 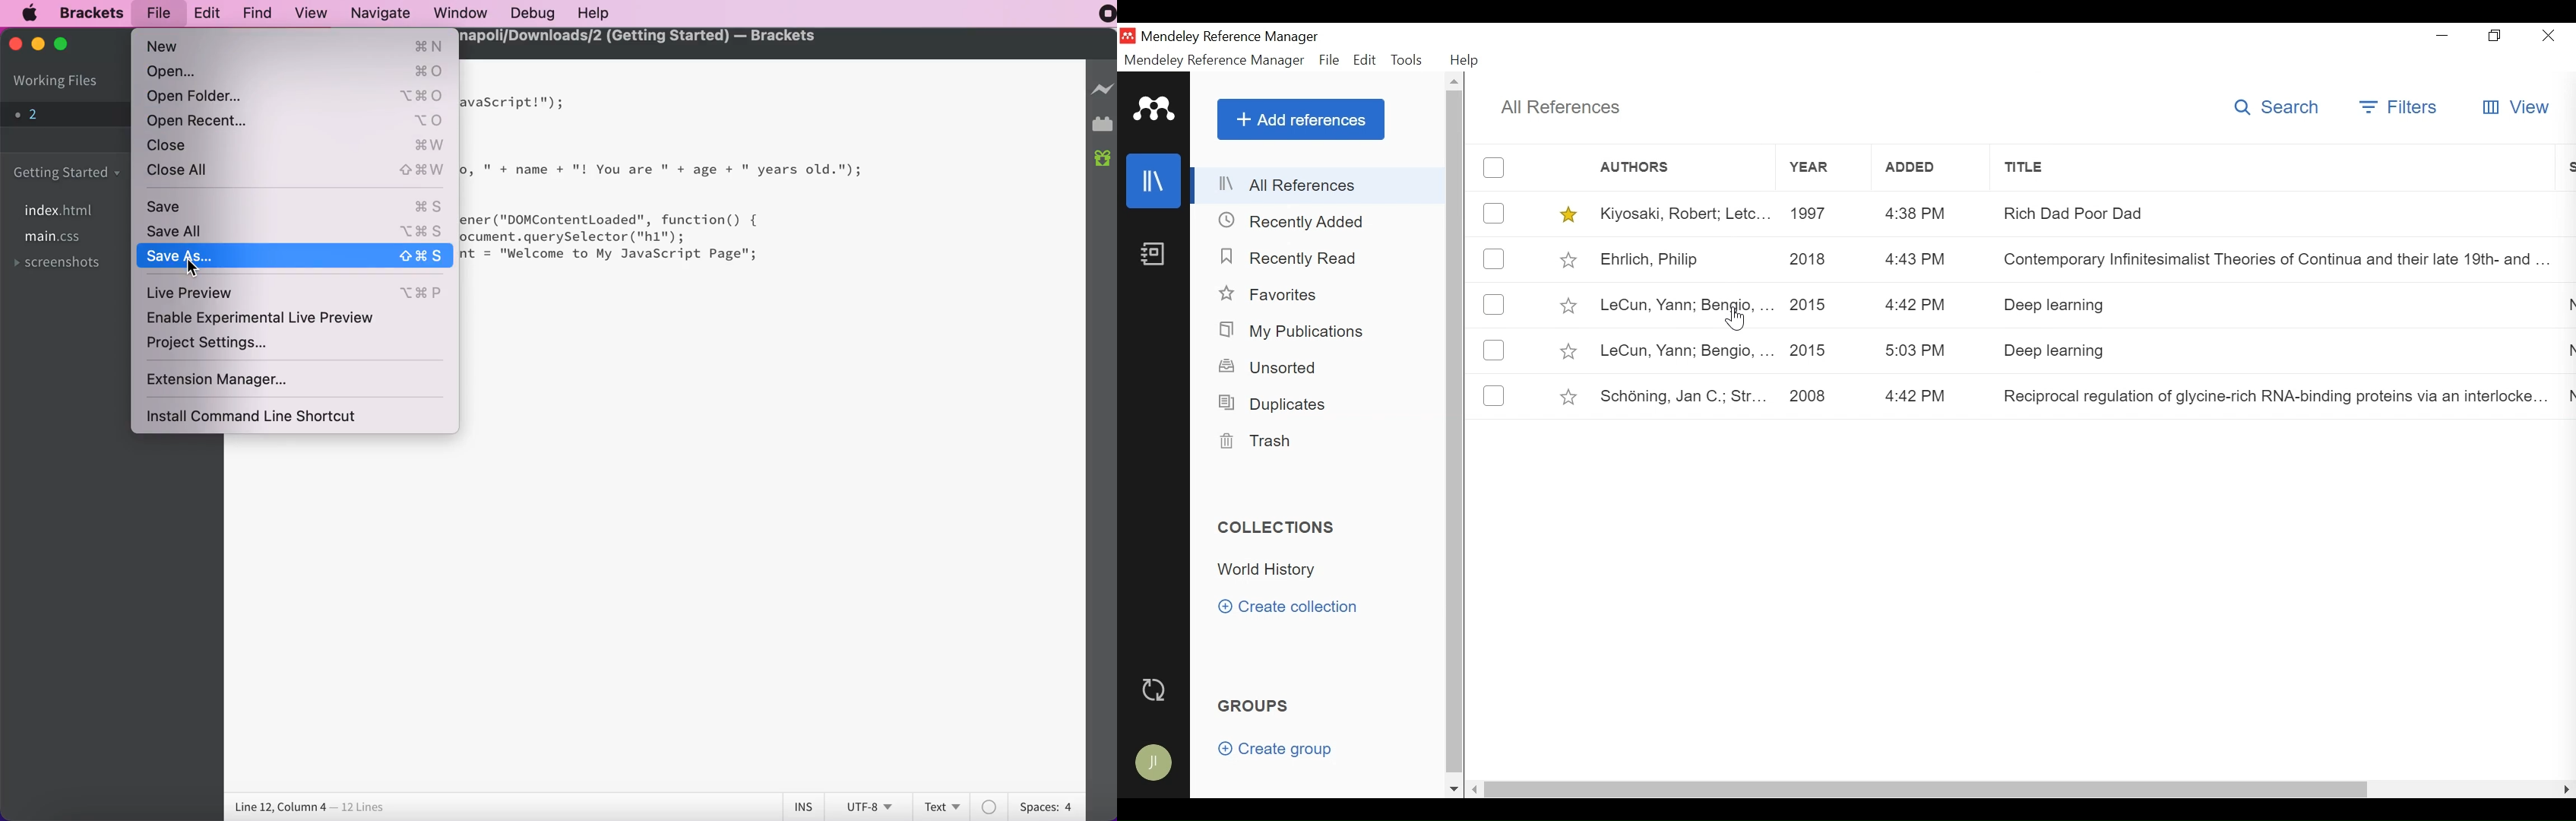 I want to click on enable experimental live preview, so click(x=277, y=321).